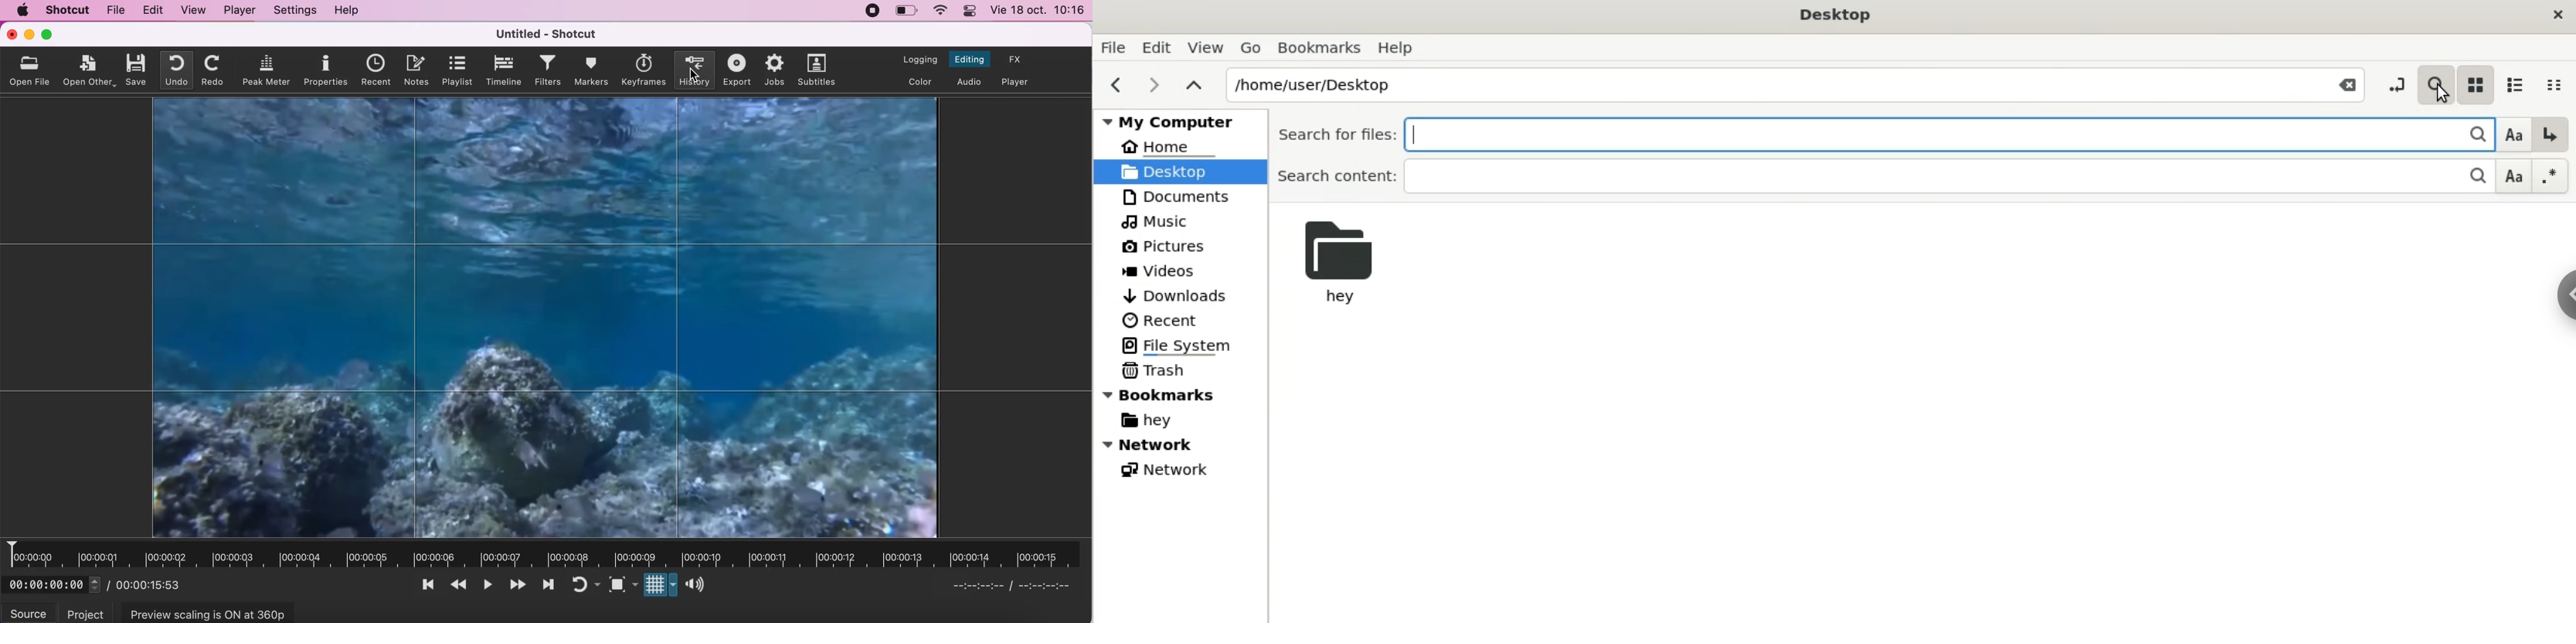  Describe the element at coordinates (551, 554) in the screenshot. I see `record duration` at that location.